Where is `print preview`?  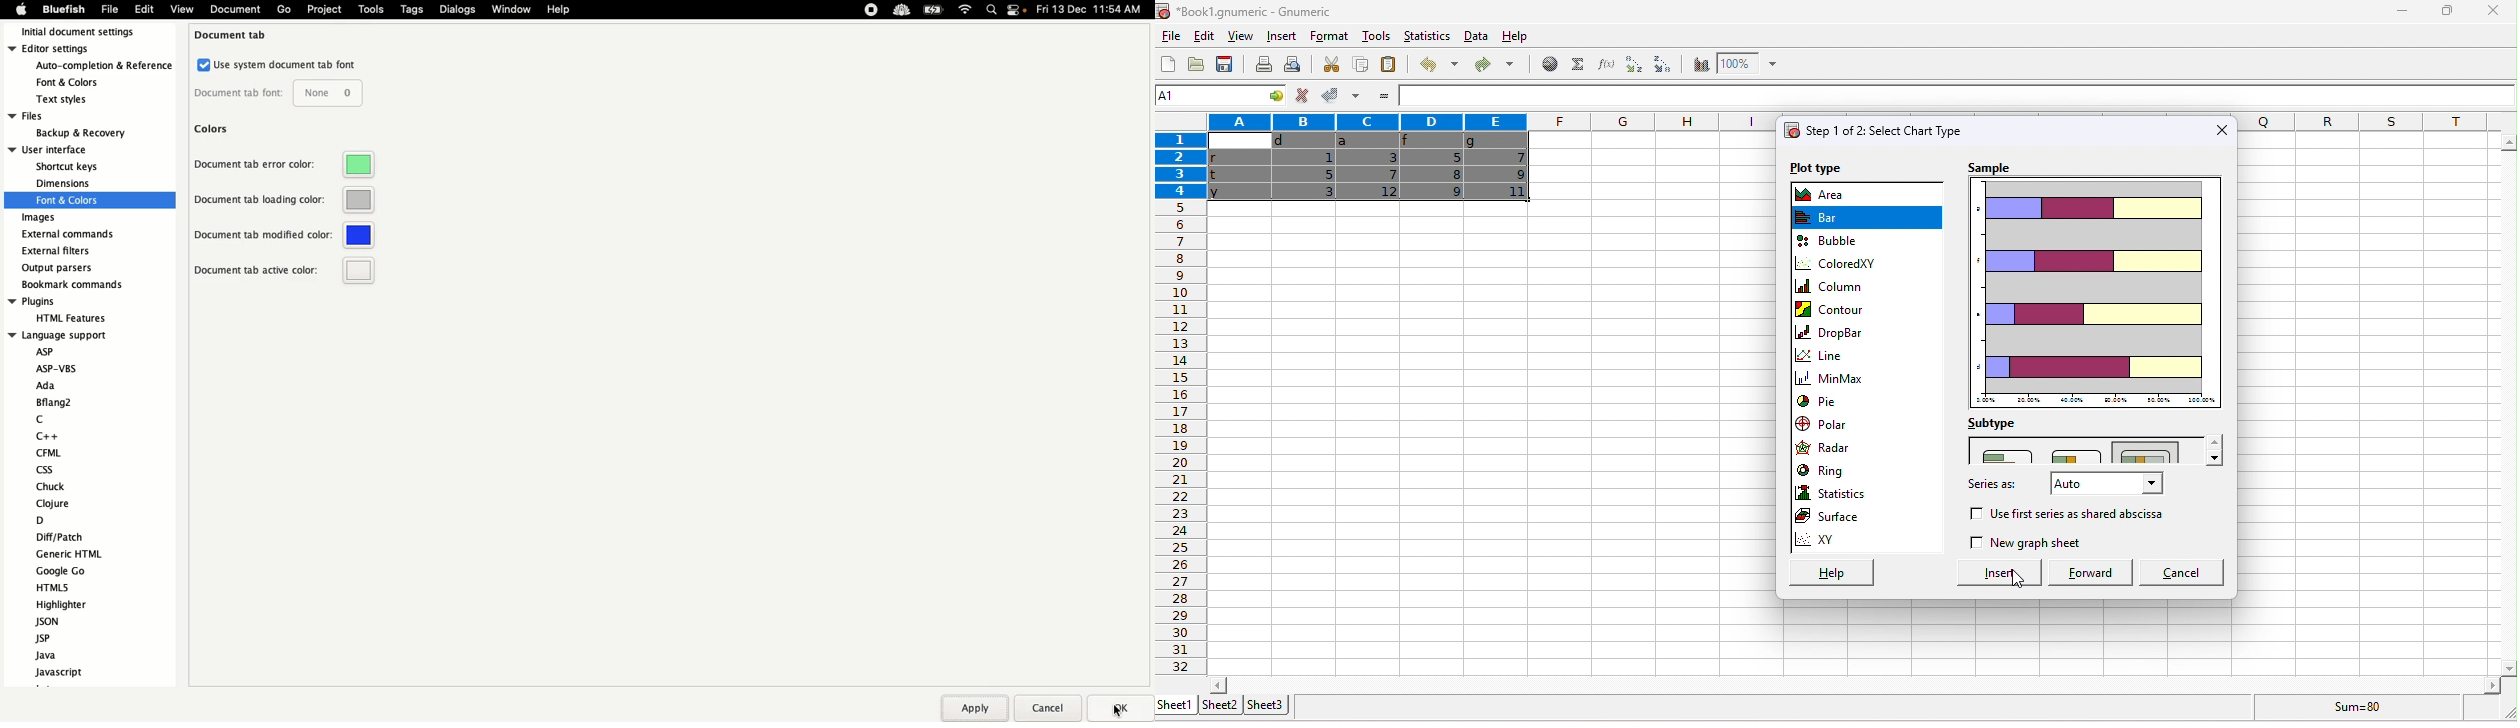
print preview is located at coordinates (1296, 64).